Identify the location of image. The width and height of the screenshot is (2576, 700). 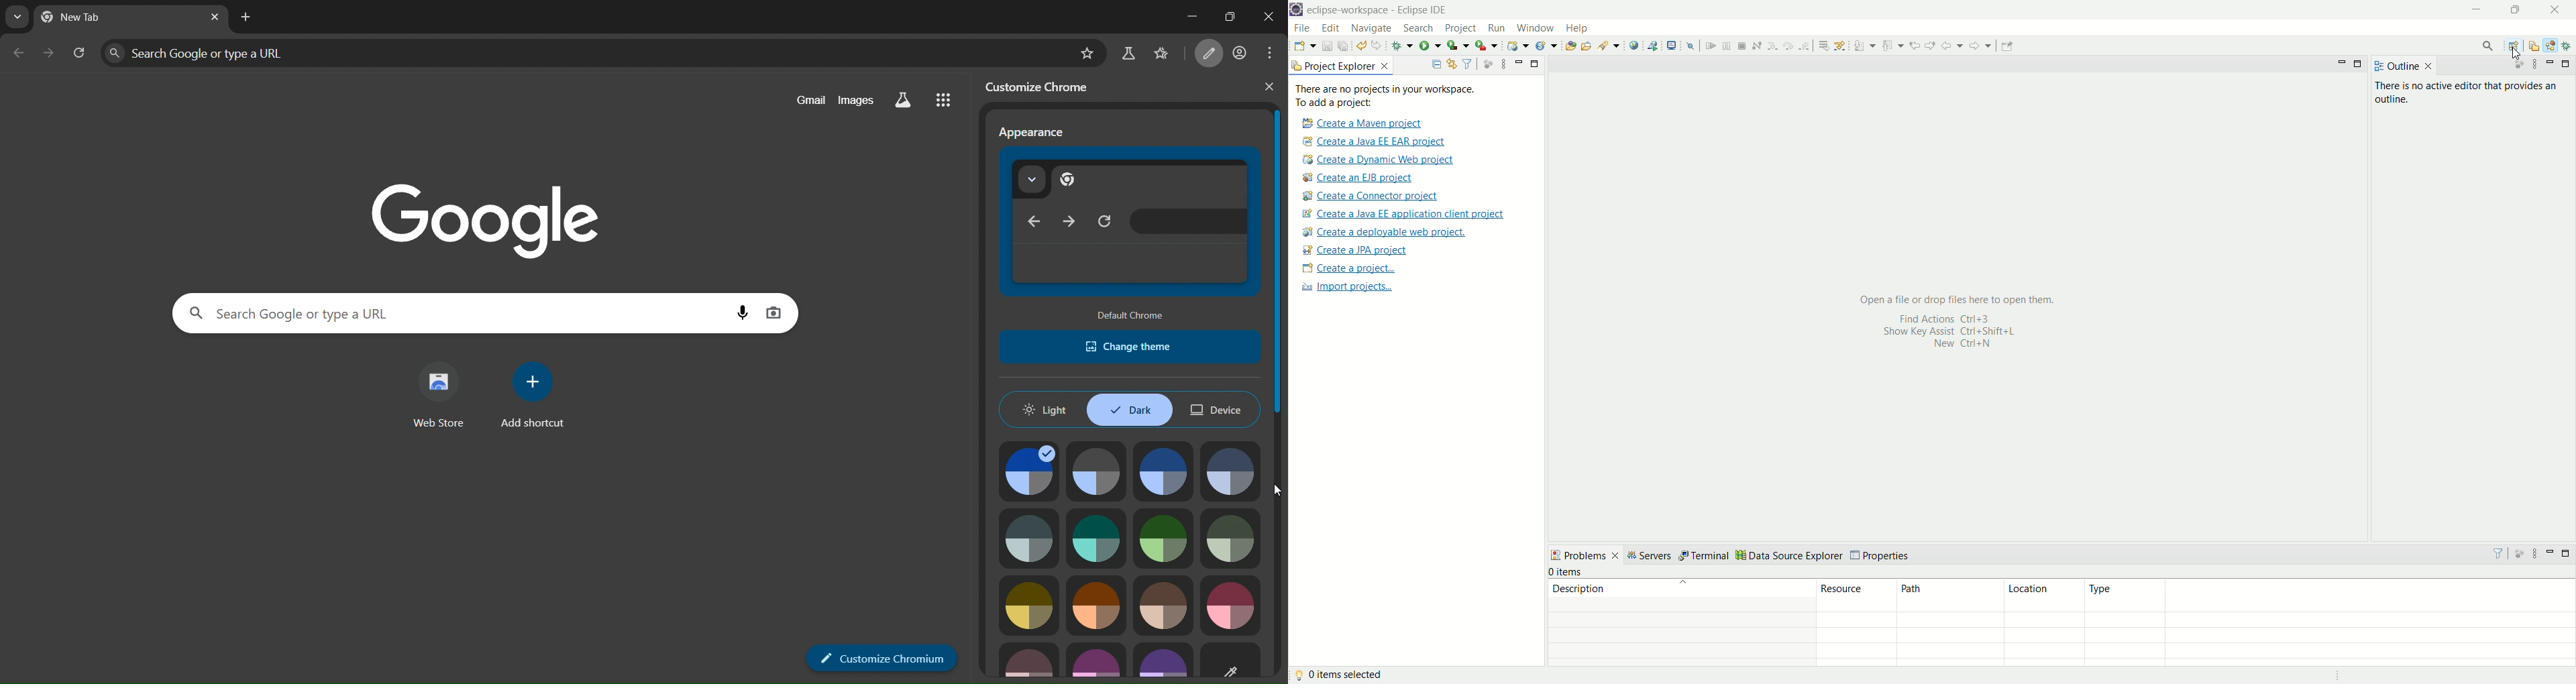
(1231, 539).